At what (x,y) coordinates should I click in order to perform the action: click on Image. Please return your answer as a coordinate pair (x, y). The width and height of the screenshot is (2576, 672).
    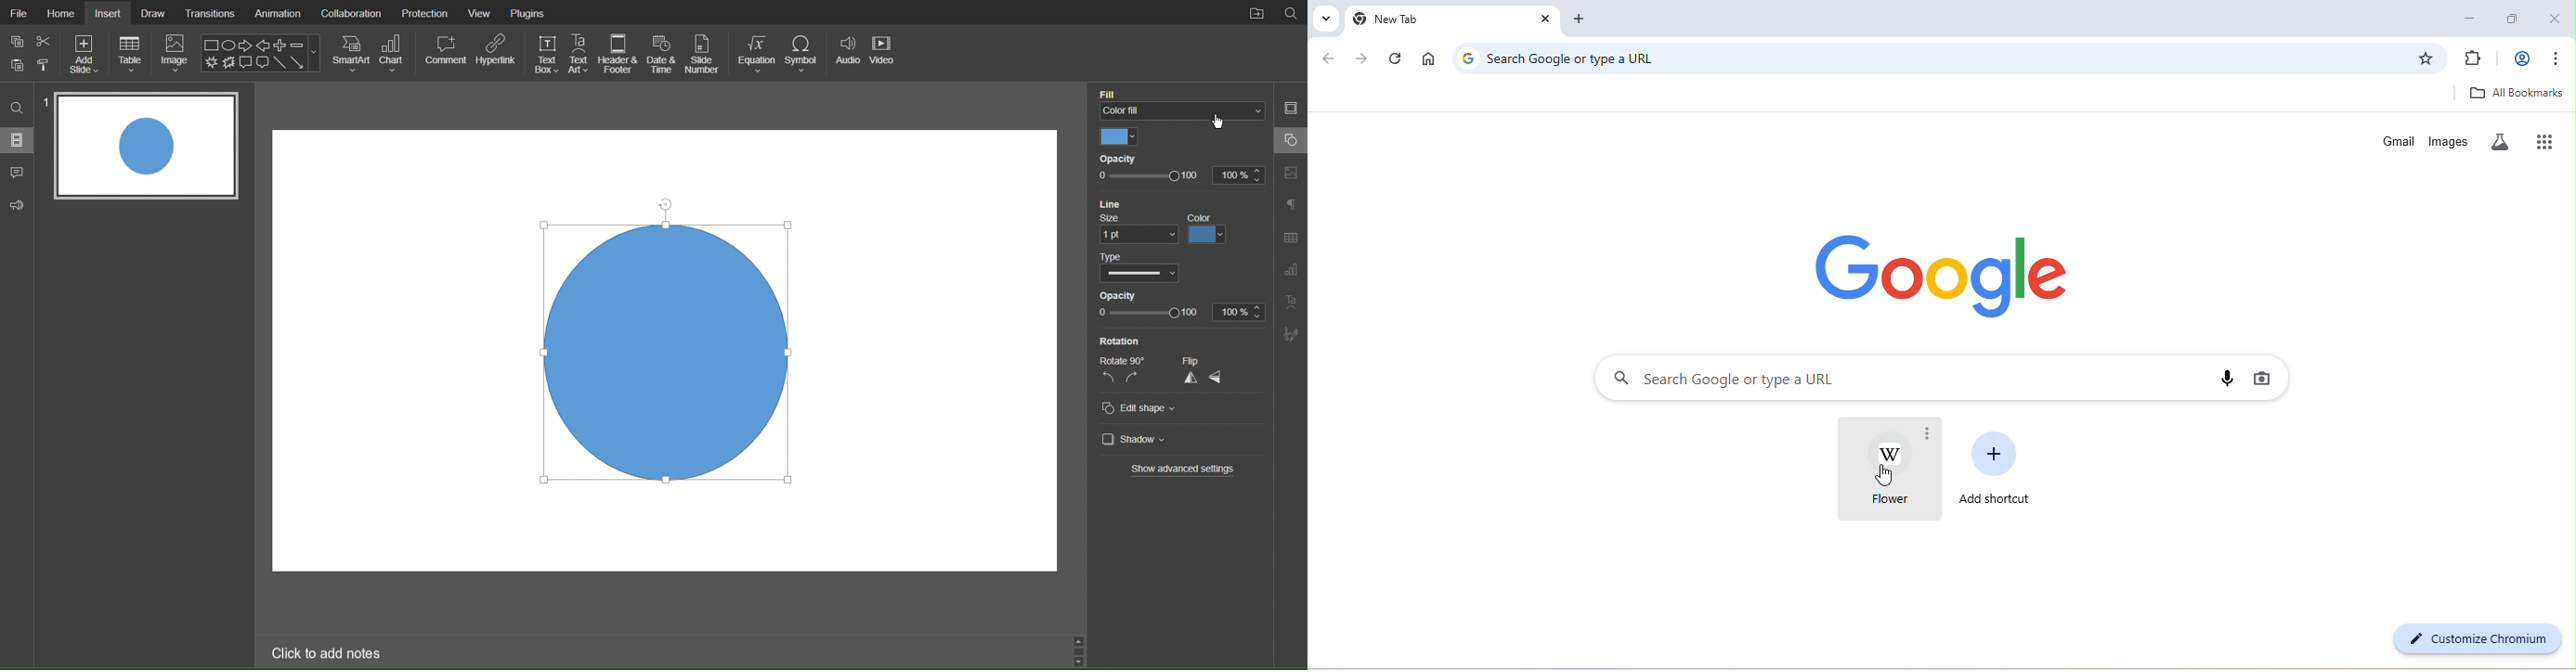
    Looking at the image, I should click on (176, 54).